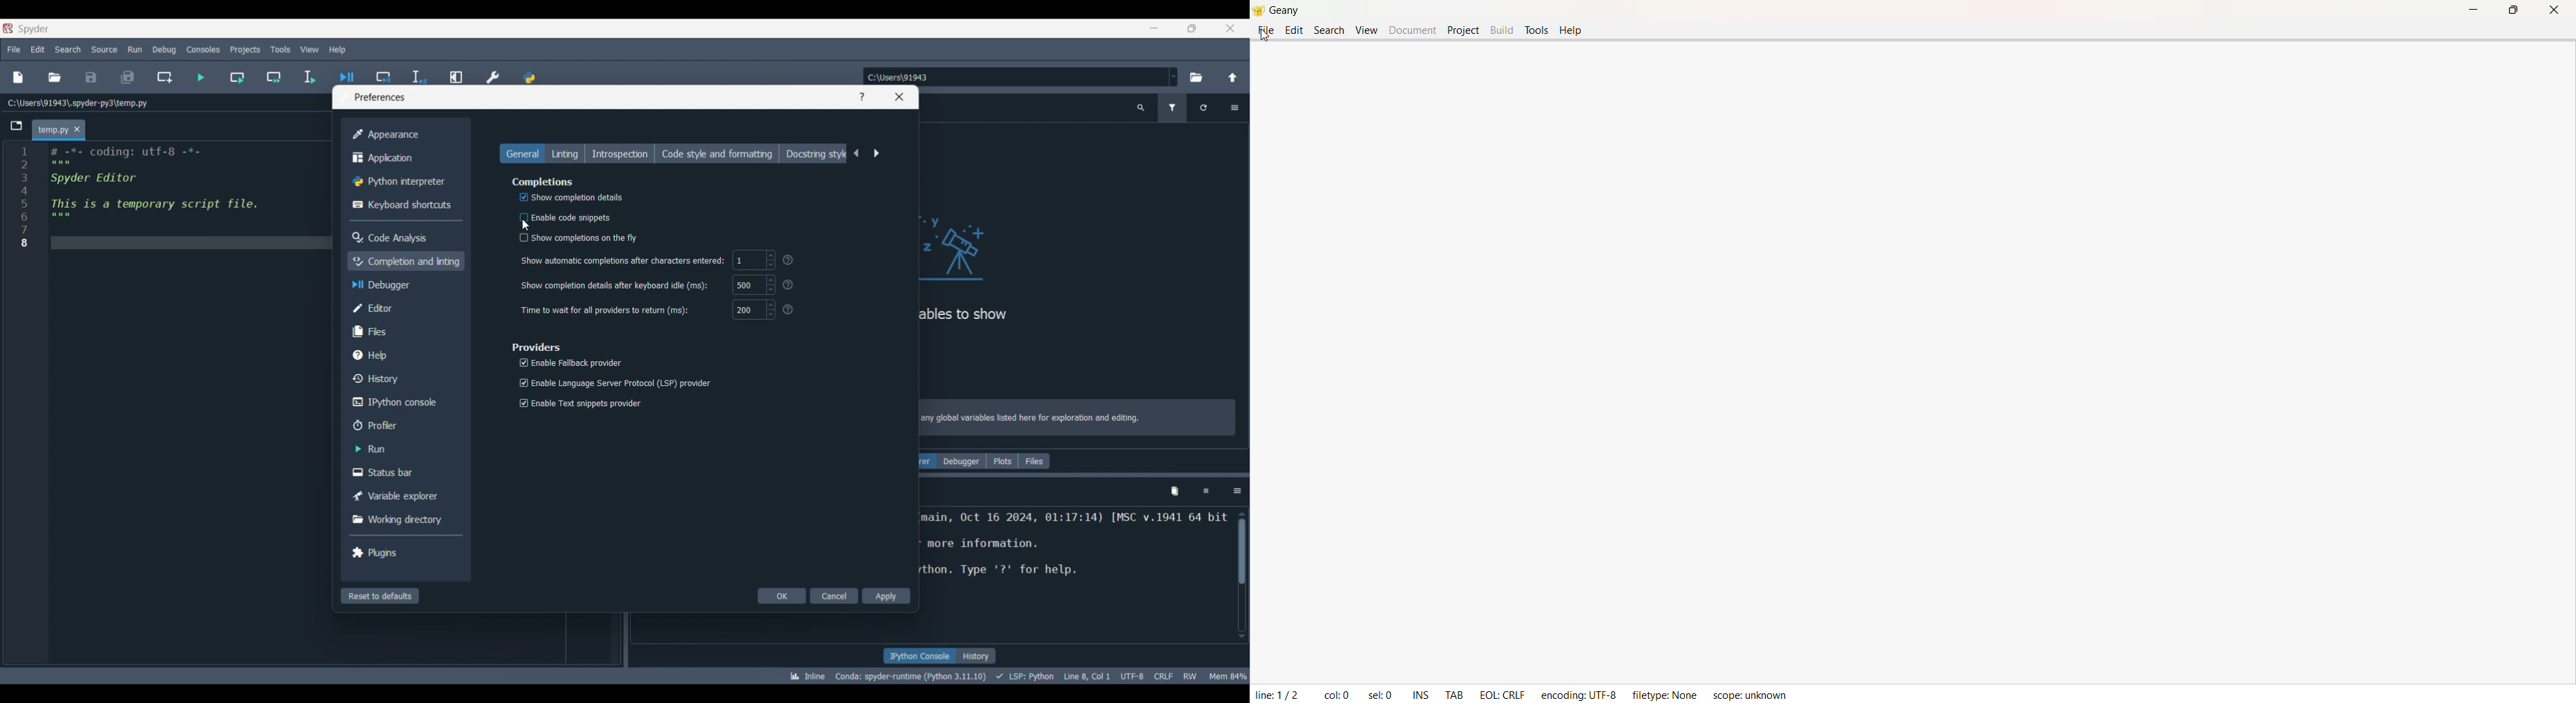 Image resolution: width=2576 pixels, height=728 pixels. I want to click on Working directory, so click(402, 519).